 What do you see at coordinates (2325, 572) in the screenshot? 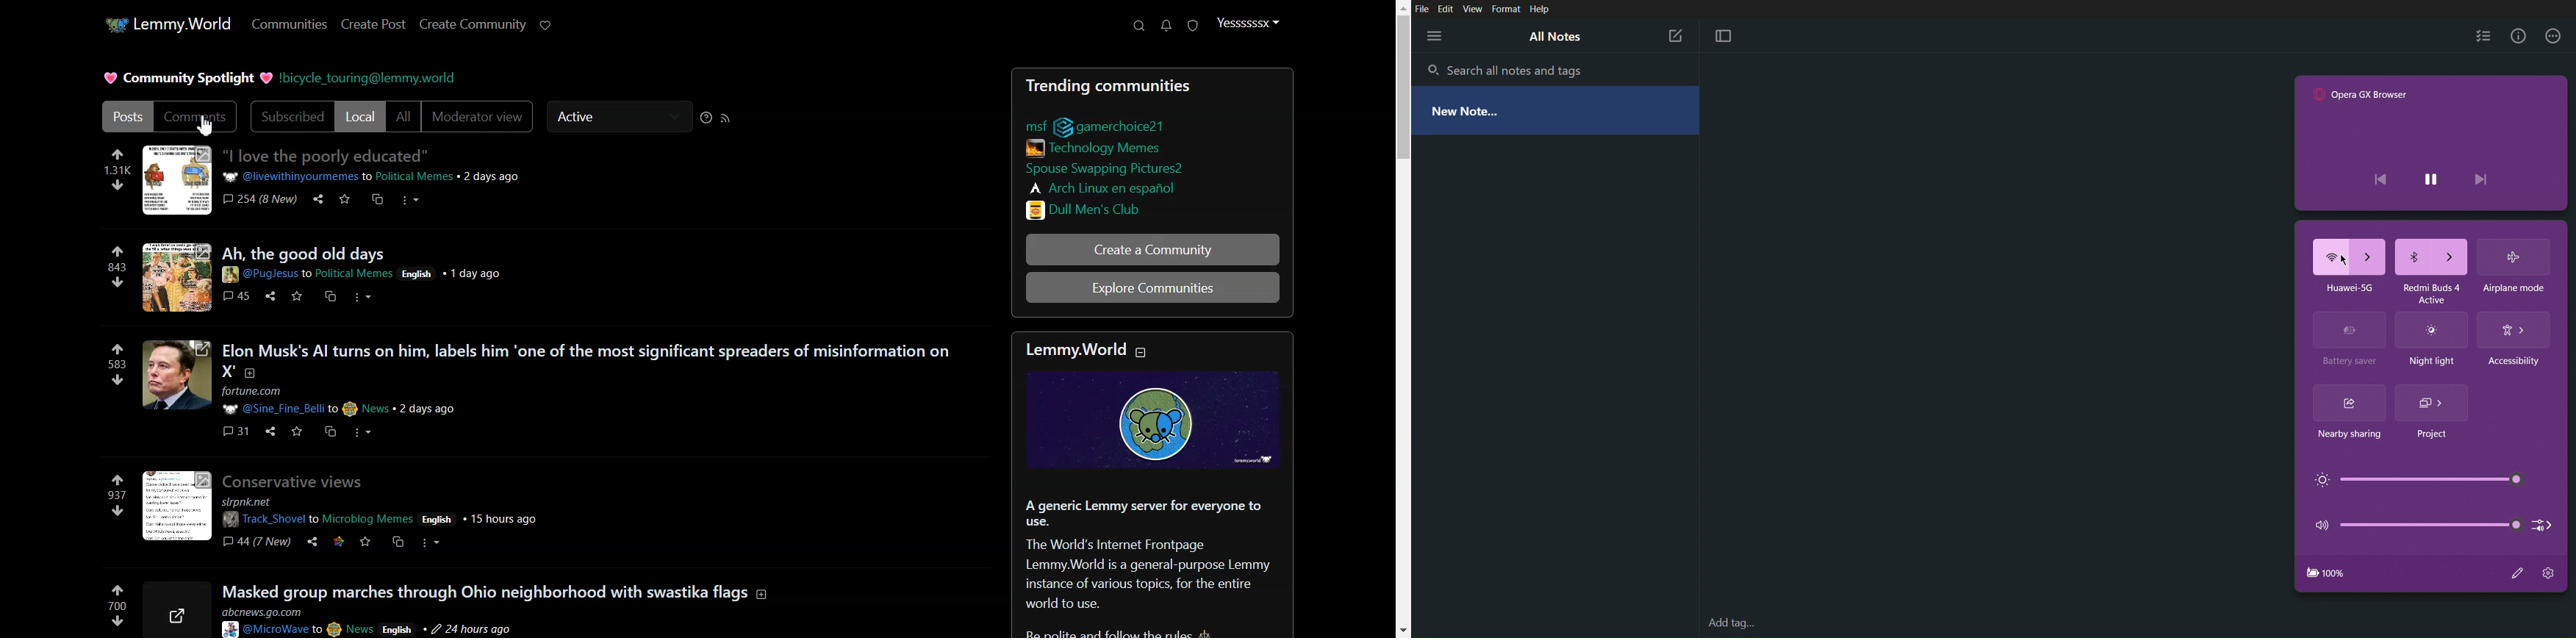
I see `Charging` at bounding box center [2325, 572].